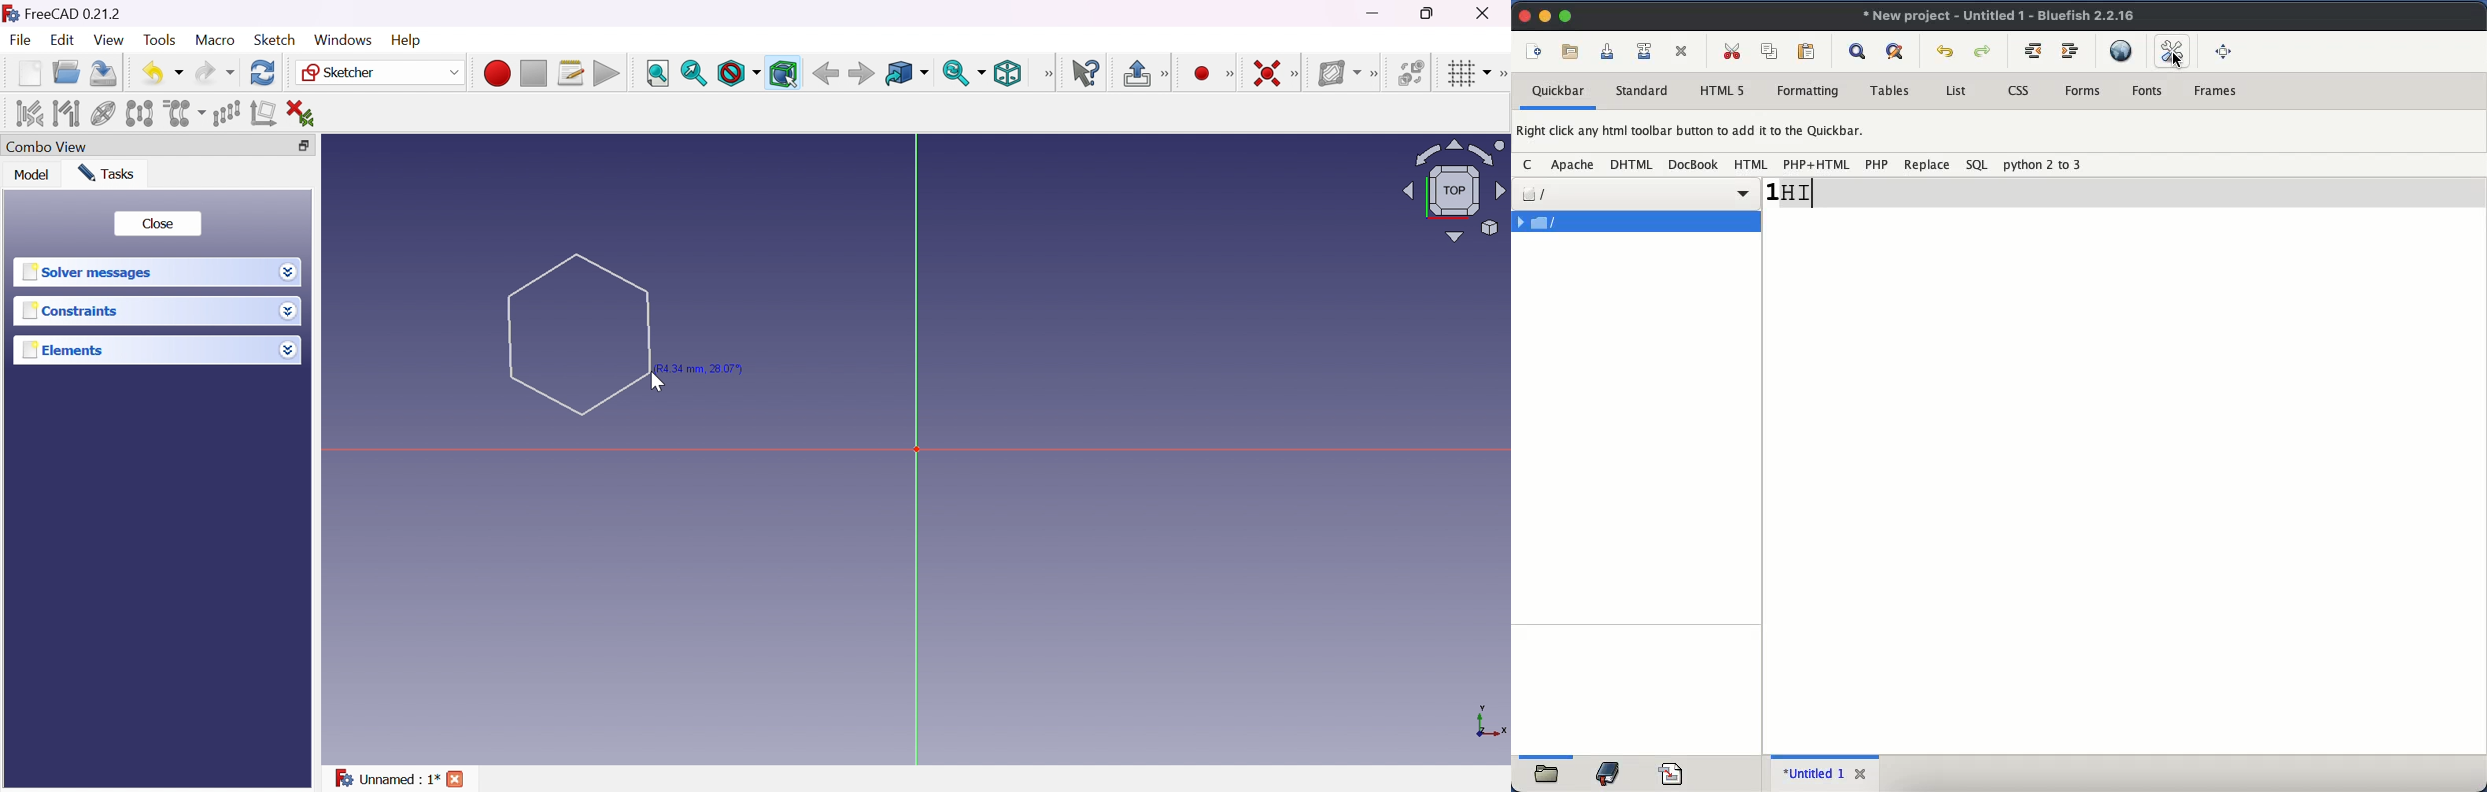 The width and height of the screenshot is (2492, 812). I want to click on close, so click(1864, 774).